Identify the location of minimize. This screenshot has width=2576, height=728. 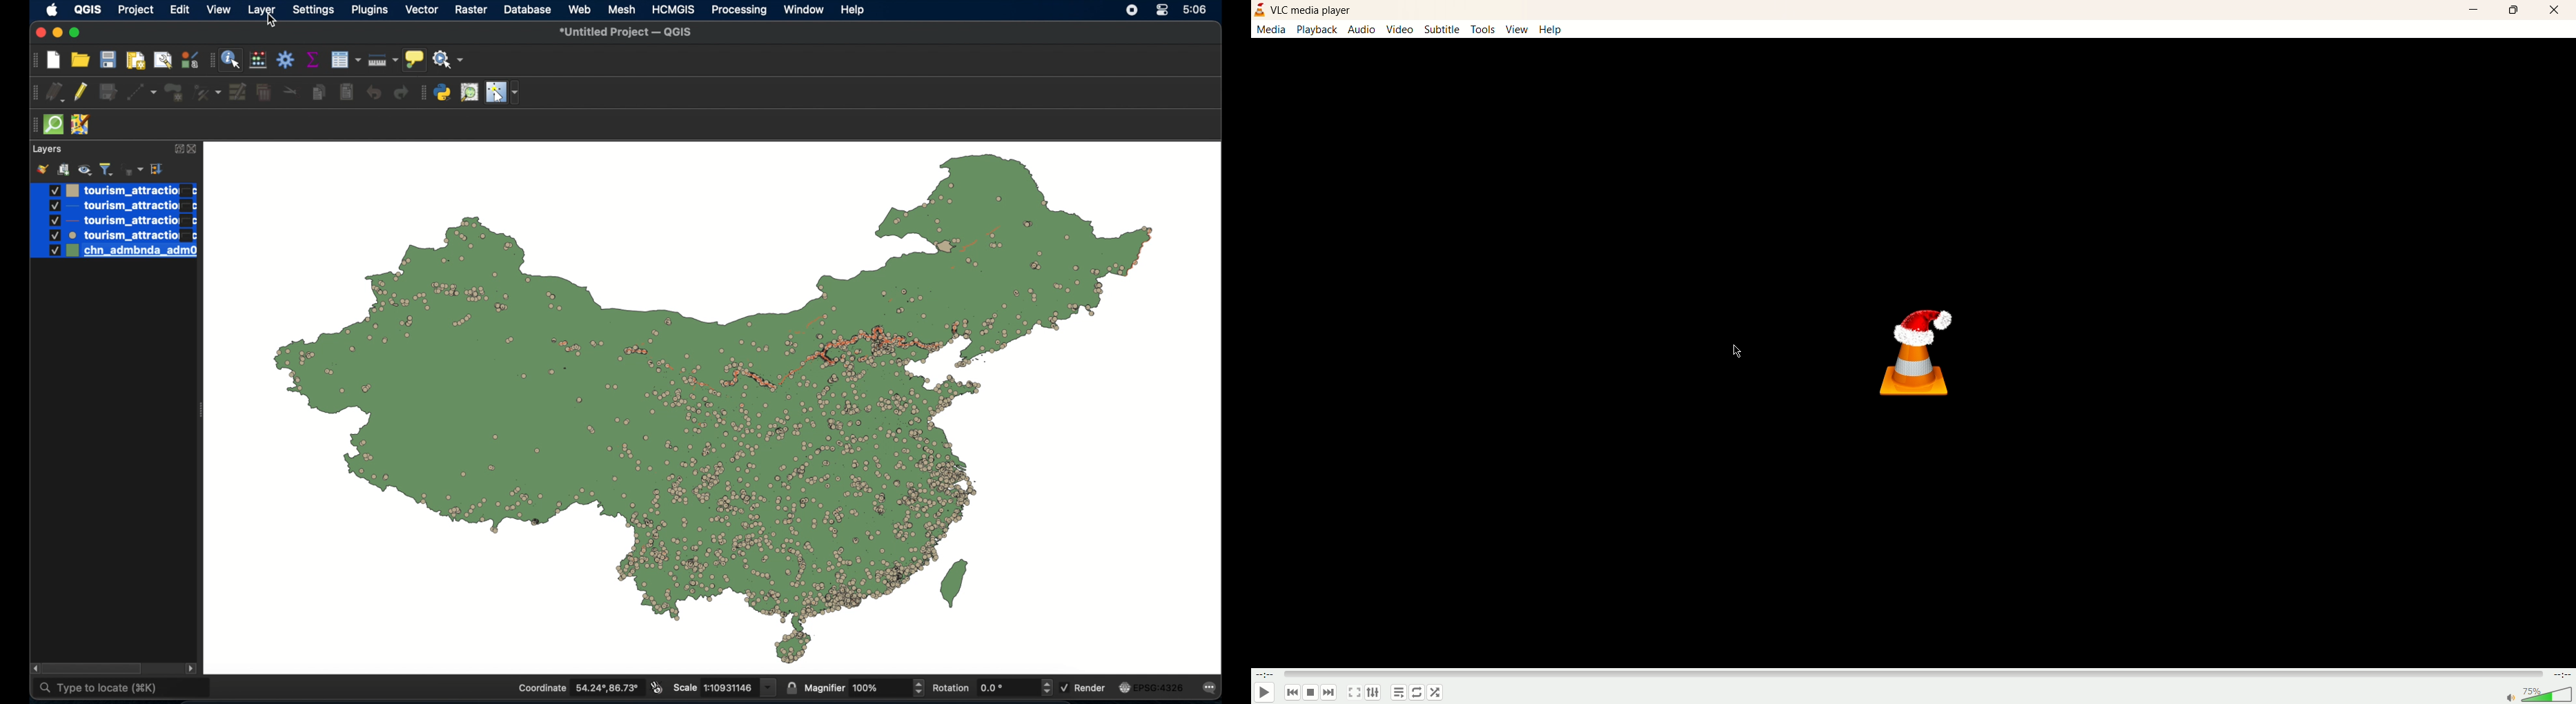
(2475, 10).